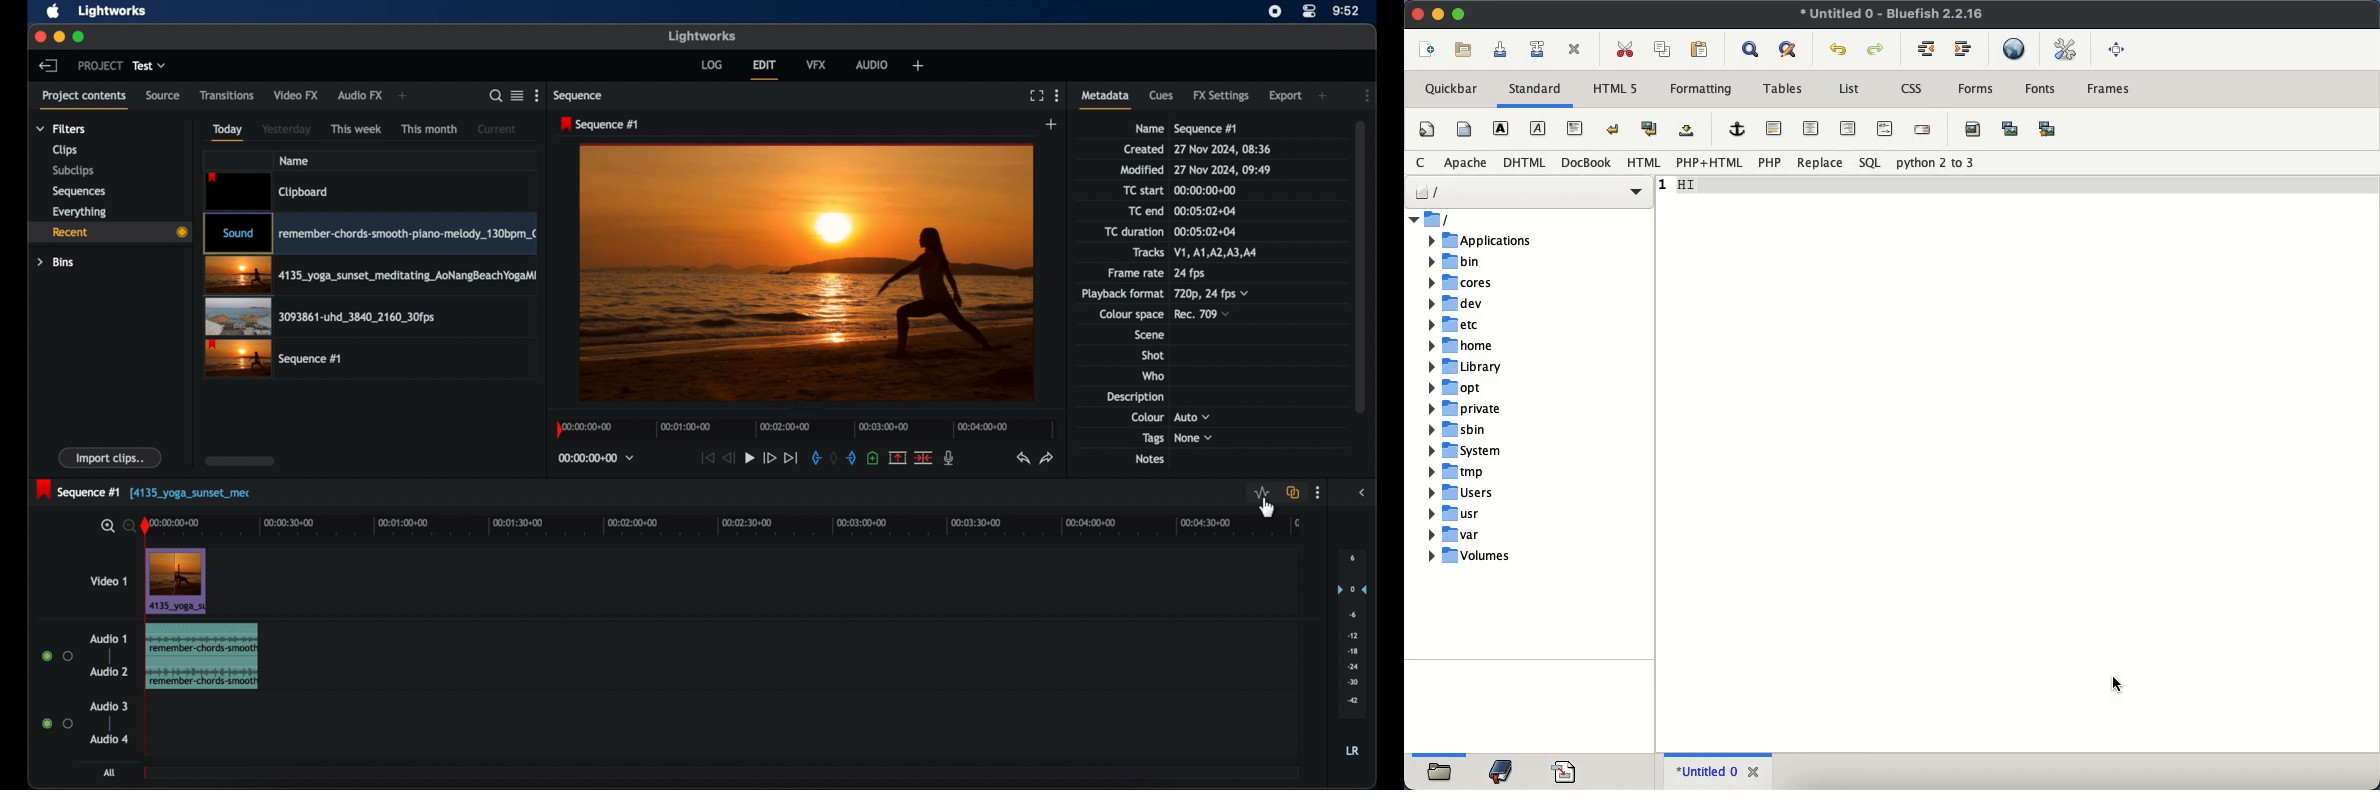 This screenshot has height=812, width=2380. Describe the element at coordinates (732, 527) in the screenshot. I see `timeline ` at that location.